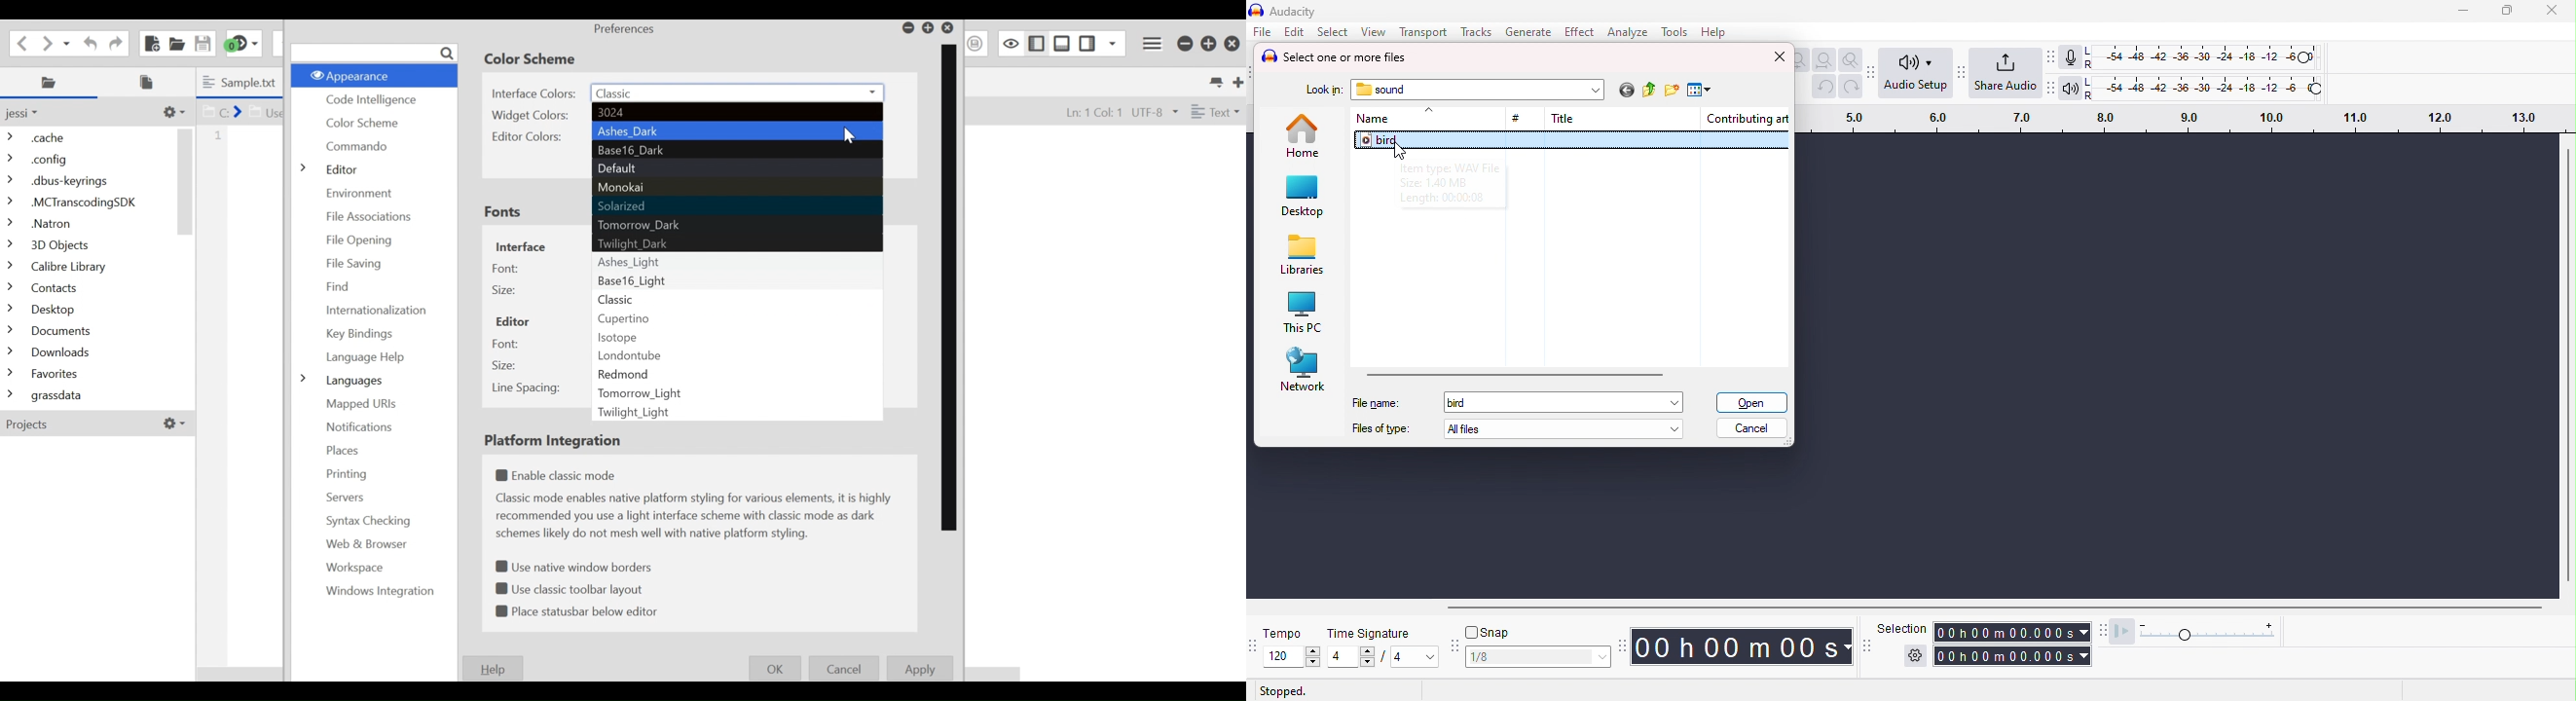  Describe the element at coordinates (1302, 314) in the screenshot. I see `this PC` at that location.